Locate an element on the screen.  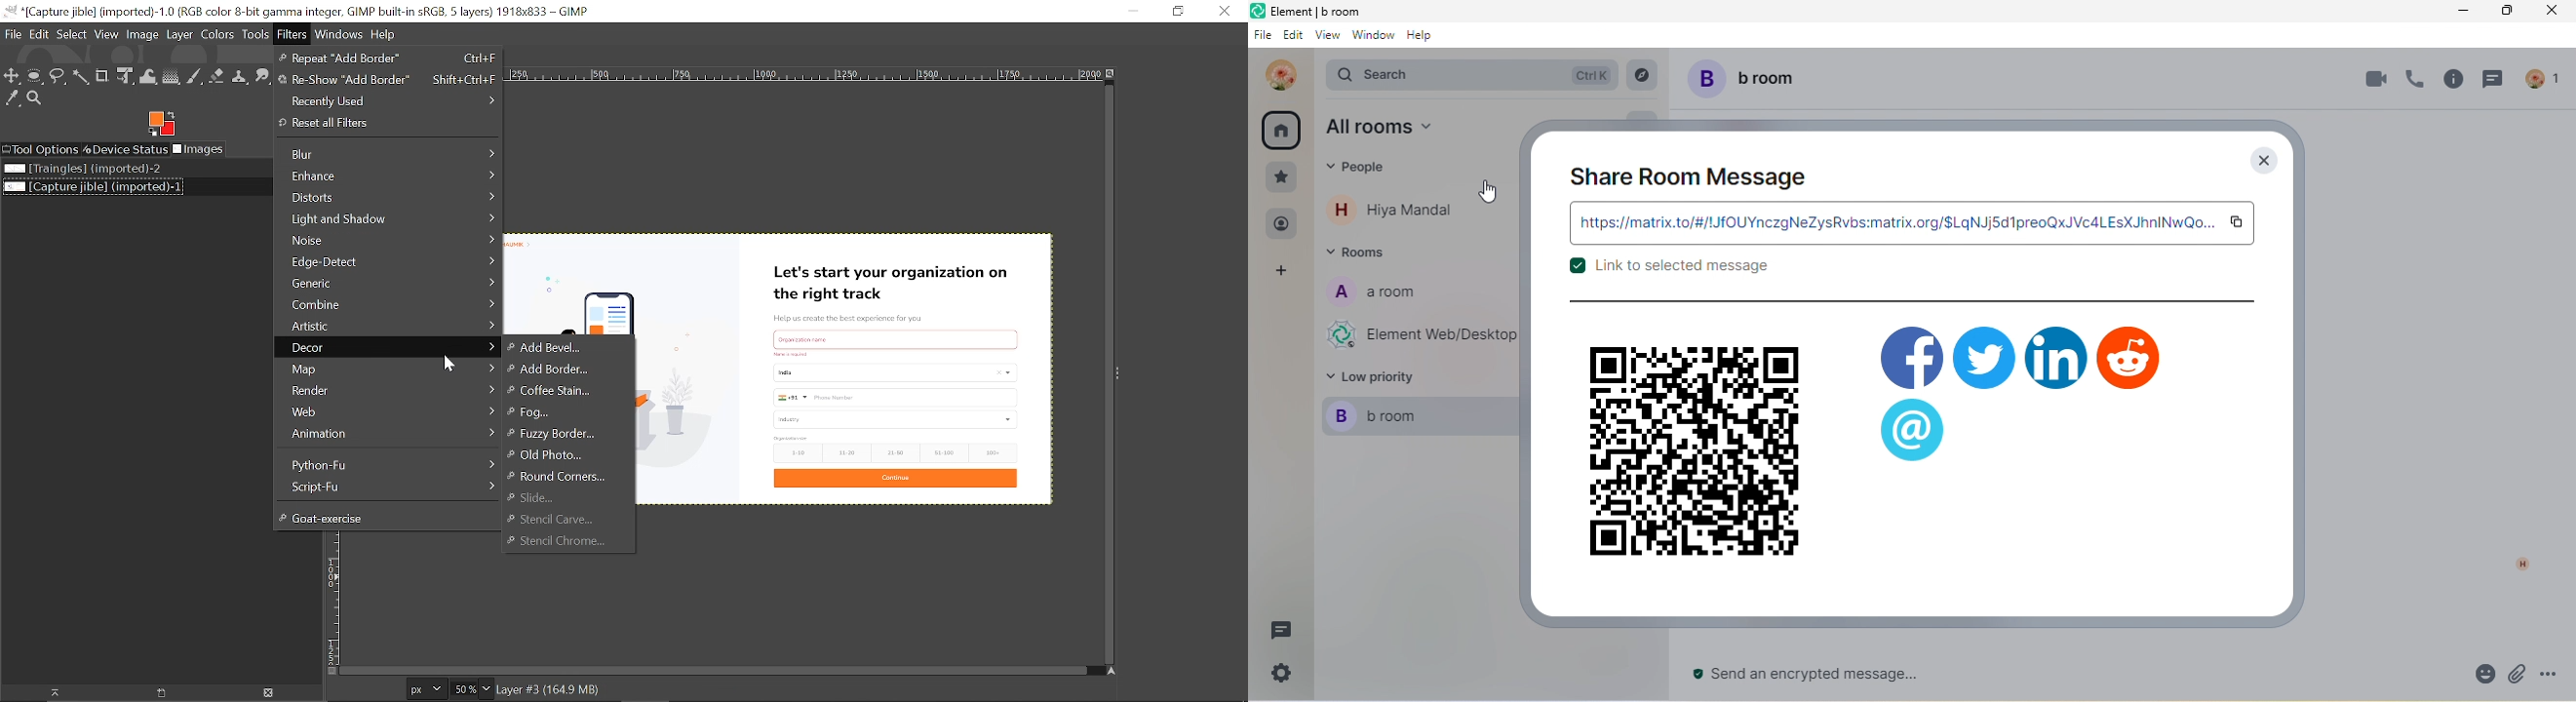
rooms is located at coordinates (1364, 255).